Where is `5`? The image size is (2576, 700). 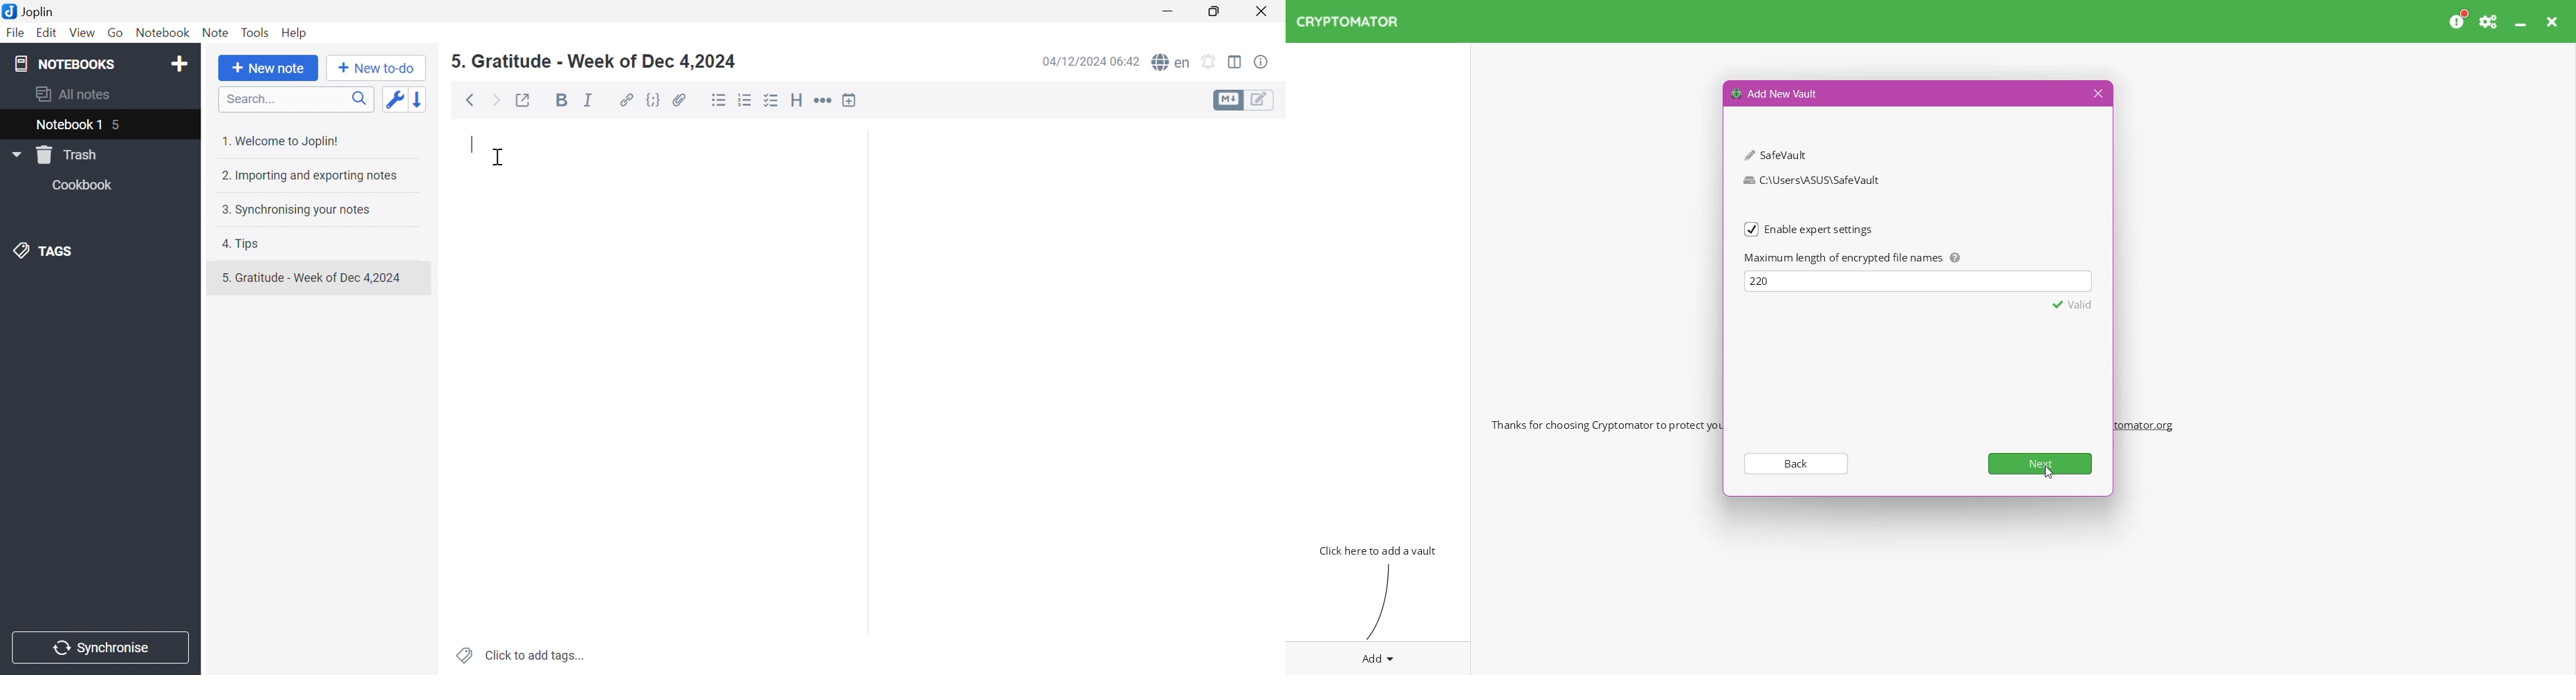
5 is located at coordinates (119, 123).